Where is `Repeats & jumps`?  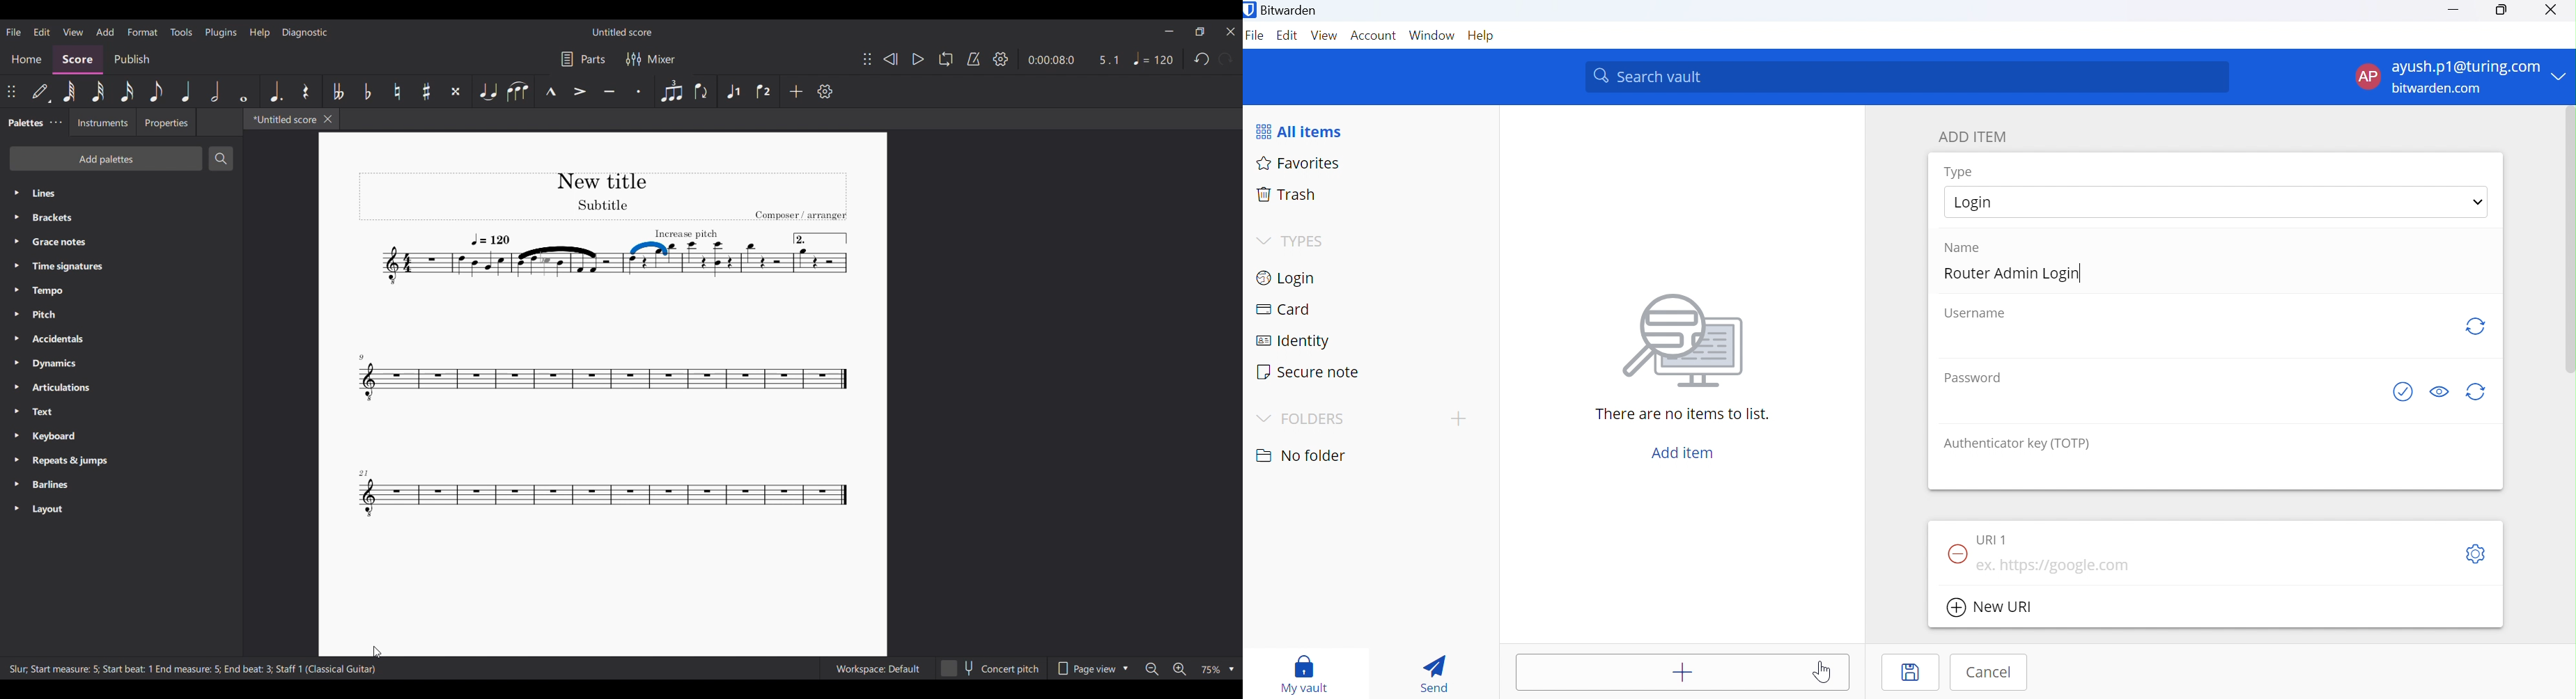
Repeats & jumps is located at coordinates (122, 460).